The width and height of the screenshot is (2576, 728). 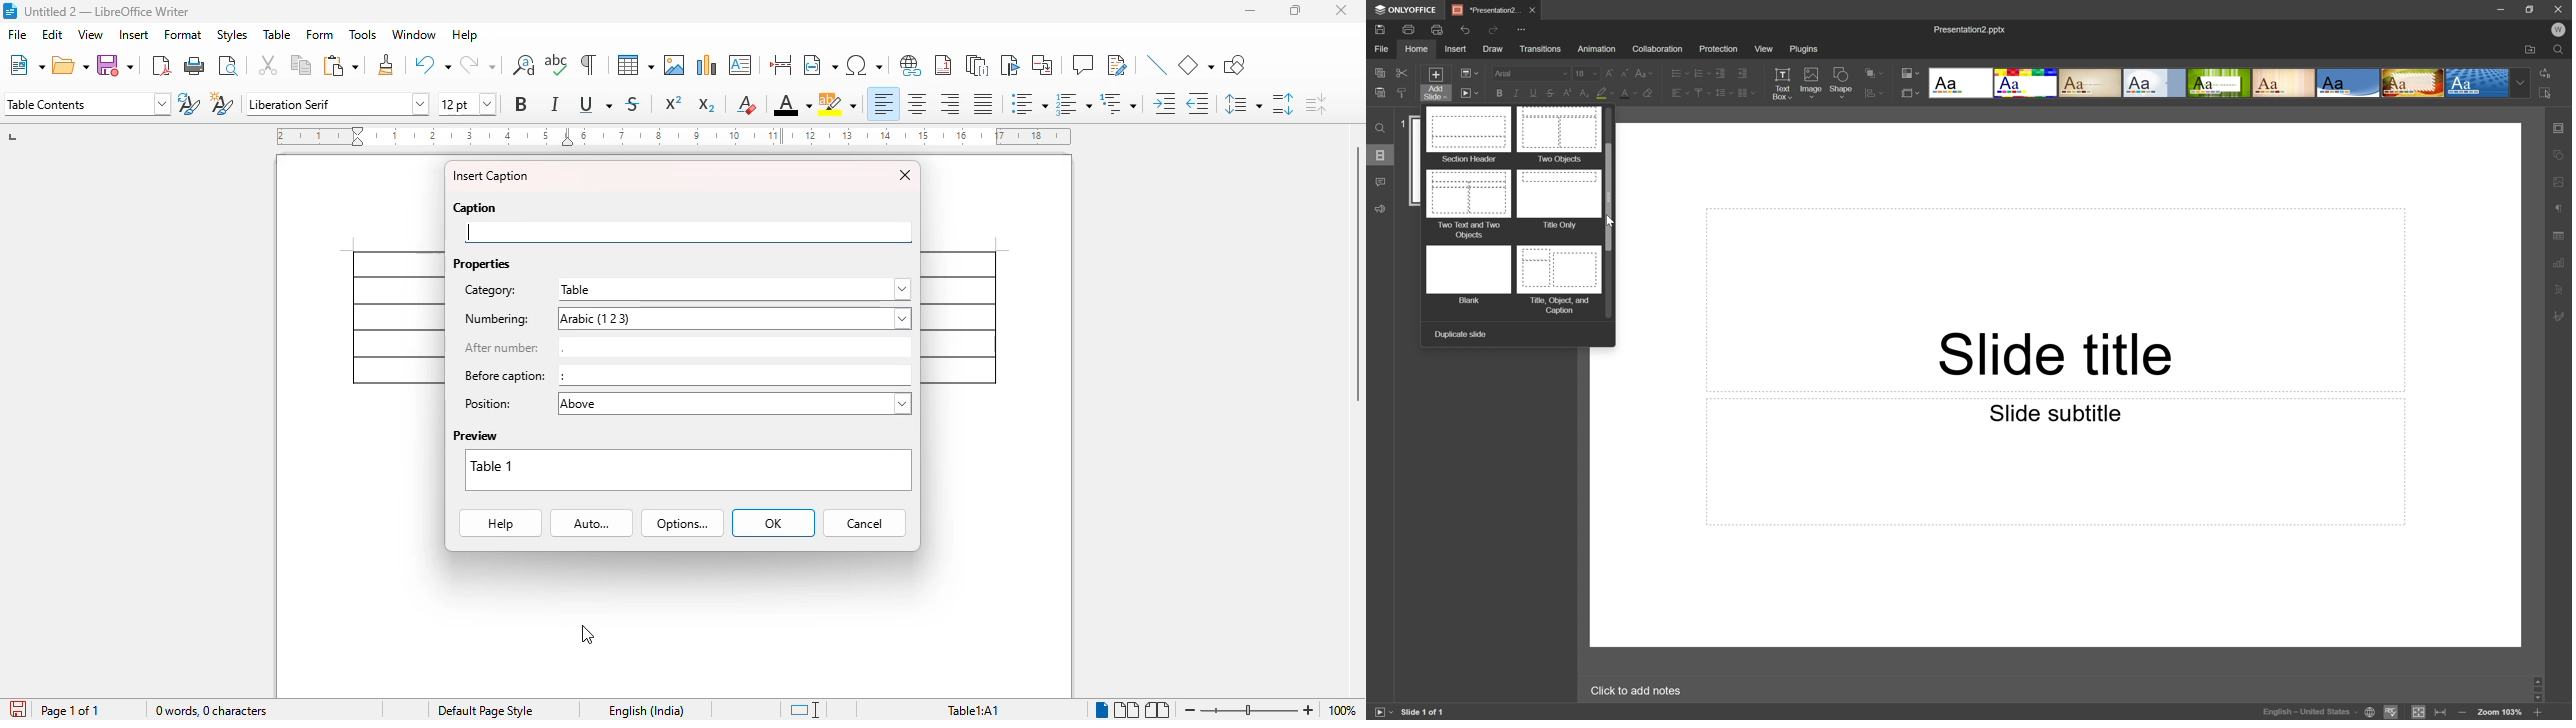 What do you see at coordinates (387, 64) in the screenshot?
I see `clone formatting` at bounding box center [387, 64].